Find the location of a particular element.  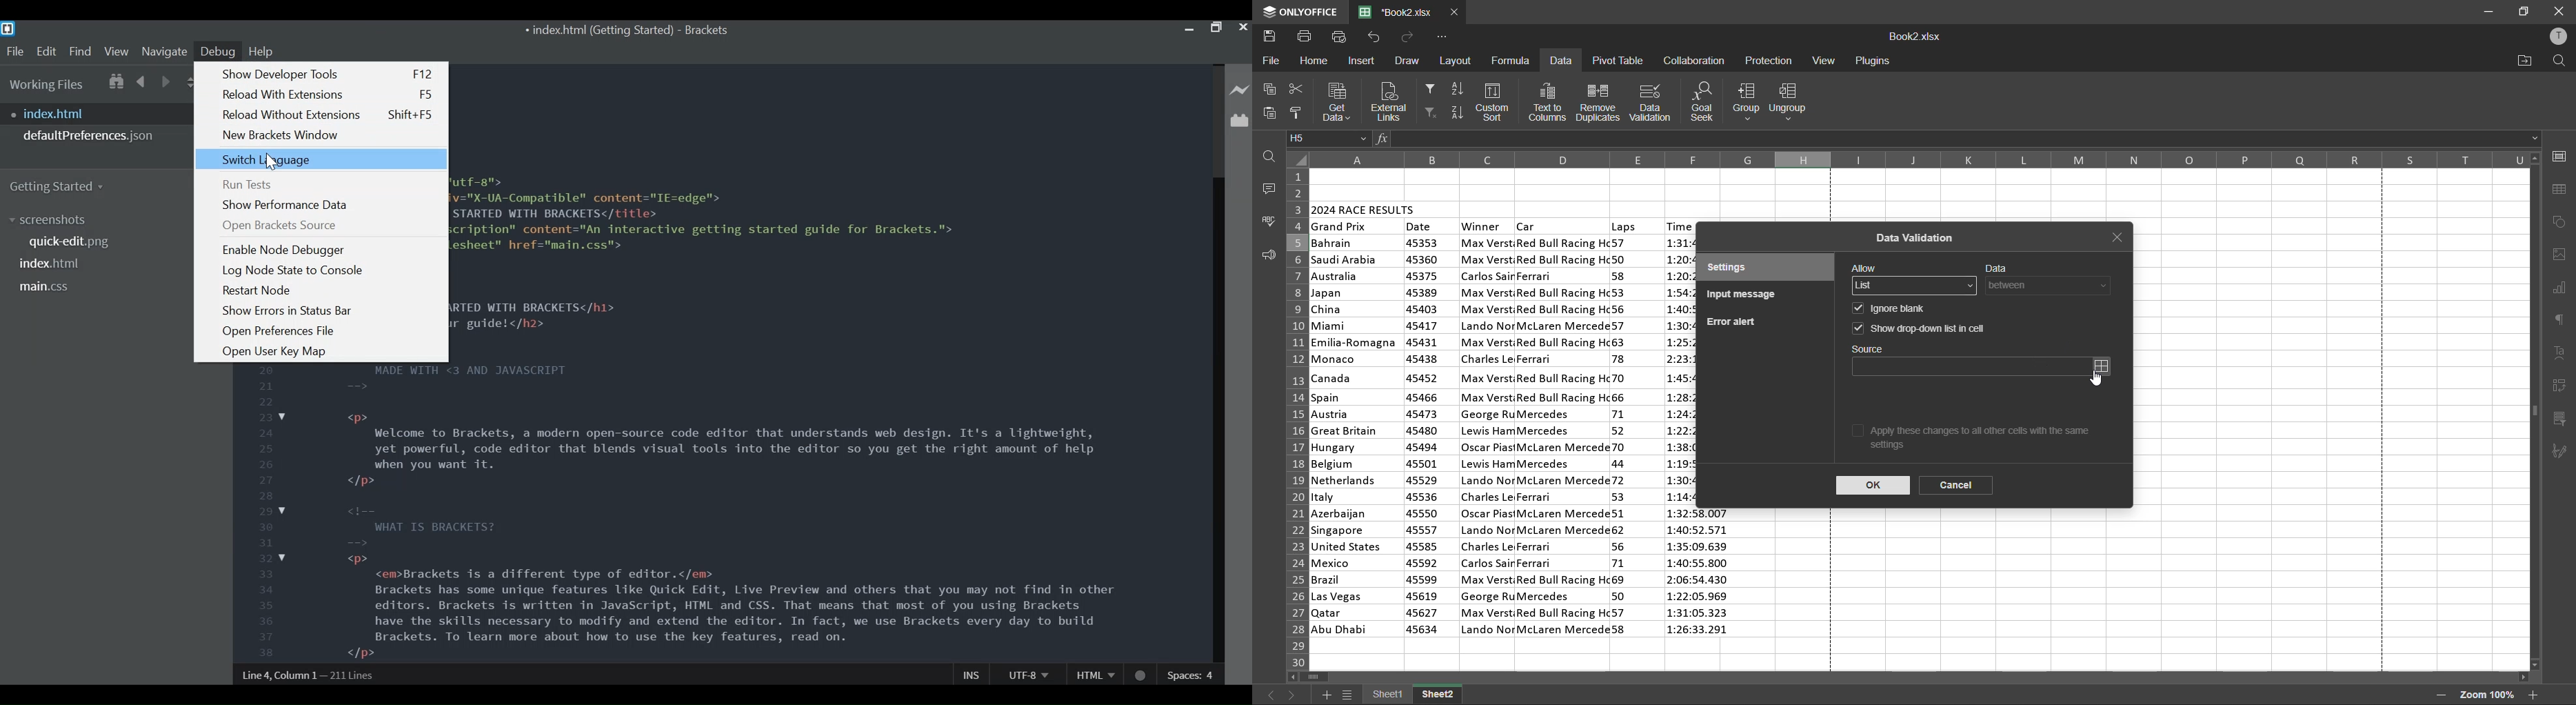

remove duplicates is located at coordinates (1598, 102).